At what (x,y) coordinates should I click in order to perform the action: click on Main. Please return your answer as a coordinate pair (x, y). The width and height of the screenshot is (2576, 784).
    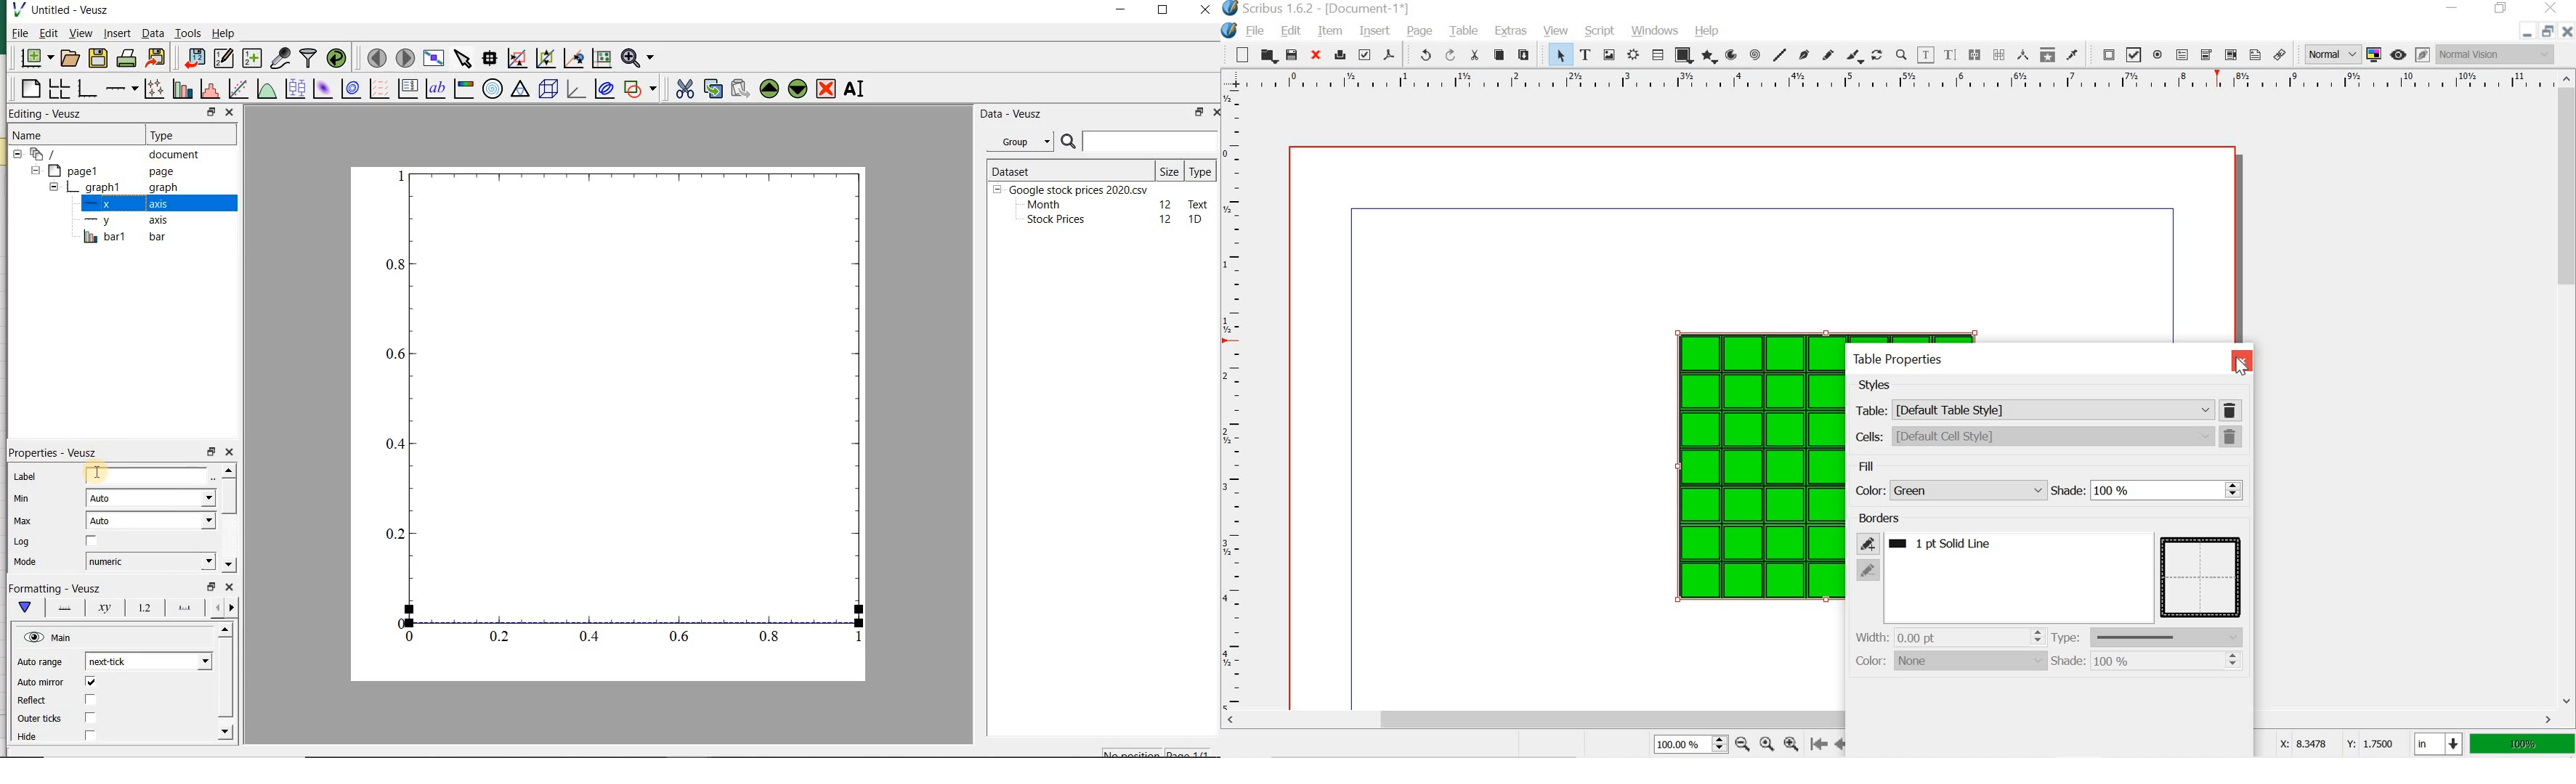
    Looking at the image, I should click on (49, 637).